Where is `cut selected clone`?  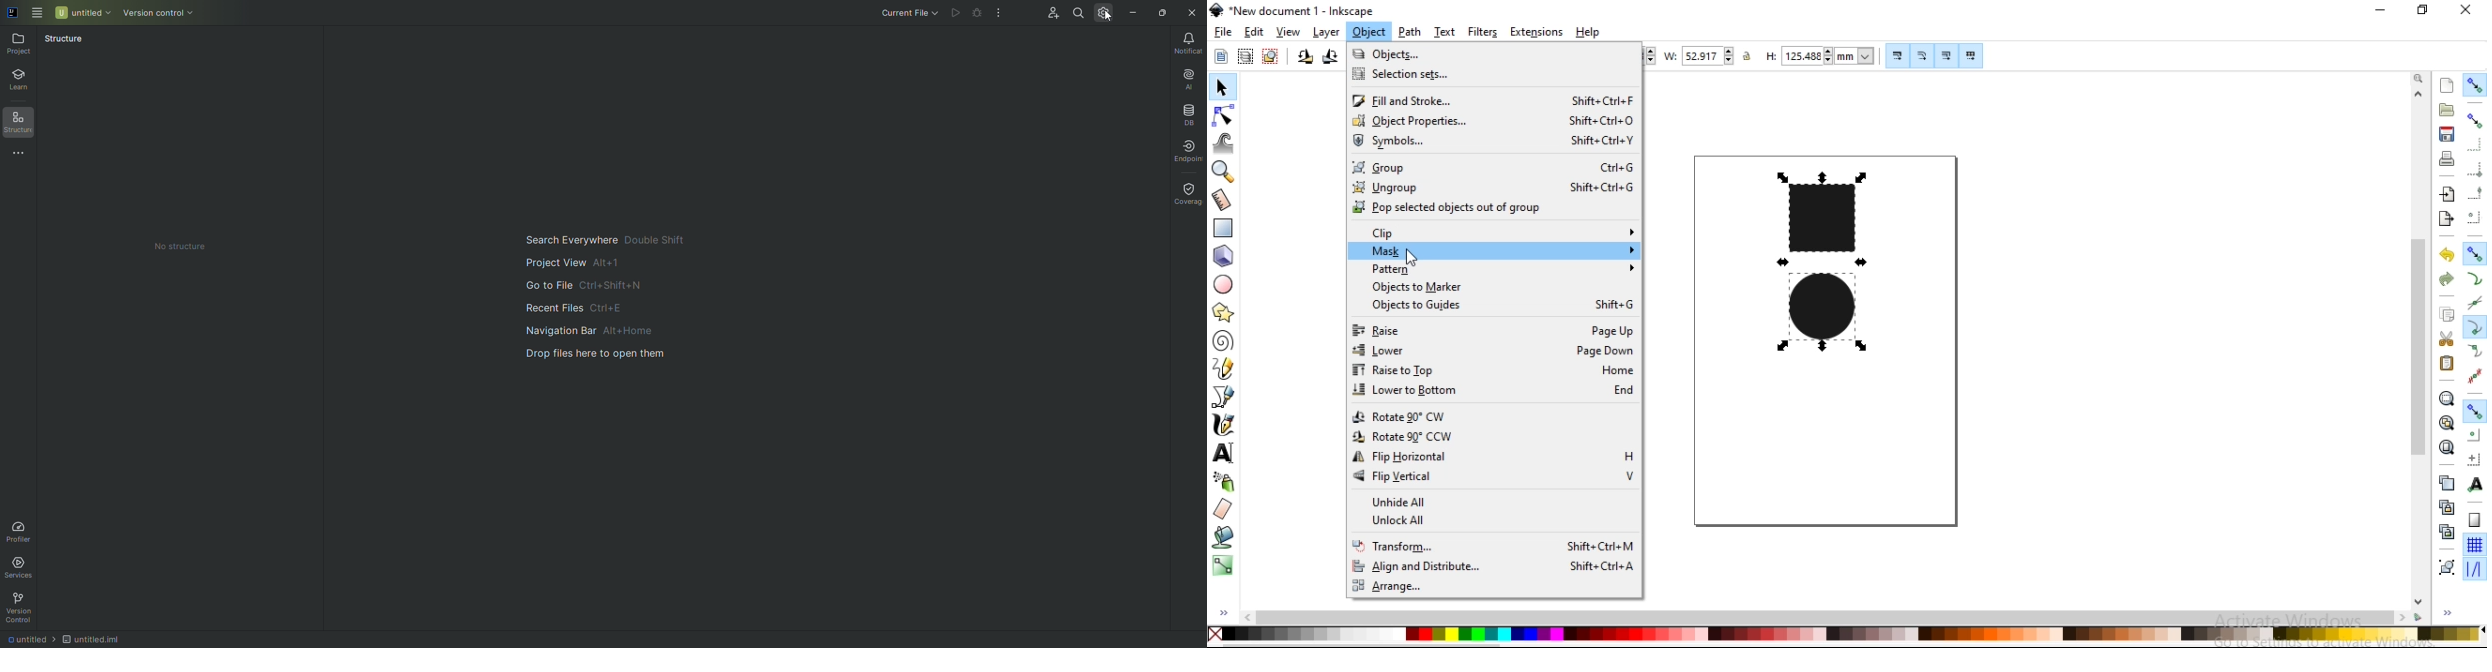 cut selected clone is located at coordinates (2444, 533).